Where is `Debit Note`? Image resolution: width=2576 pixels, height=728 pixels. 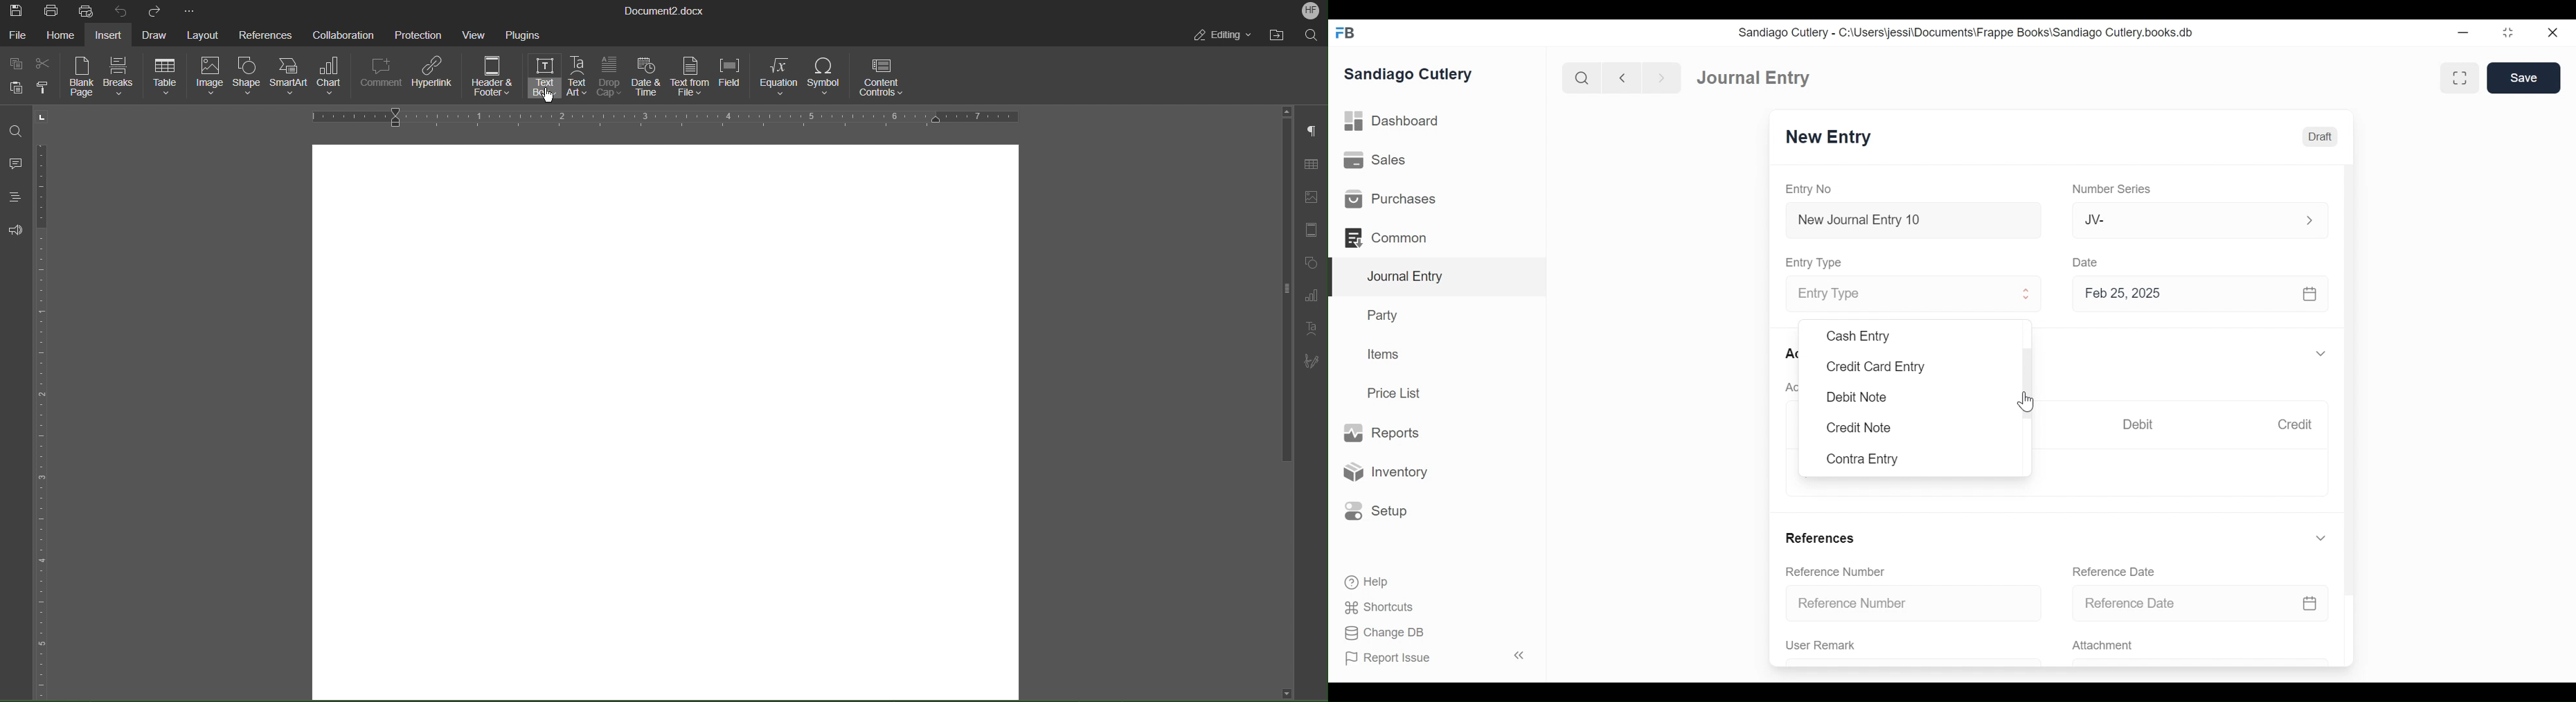
Debit Note is located at coordinates (1856, 396).